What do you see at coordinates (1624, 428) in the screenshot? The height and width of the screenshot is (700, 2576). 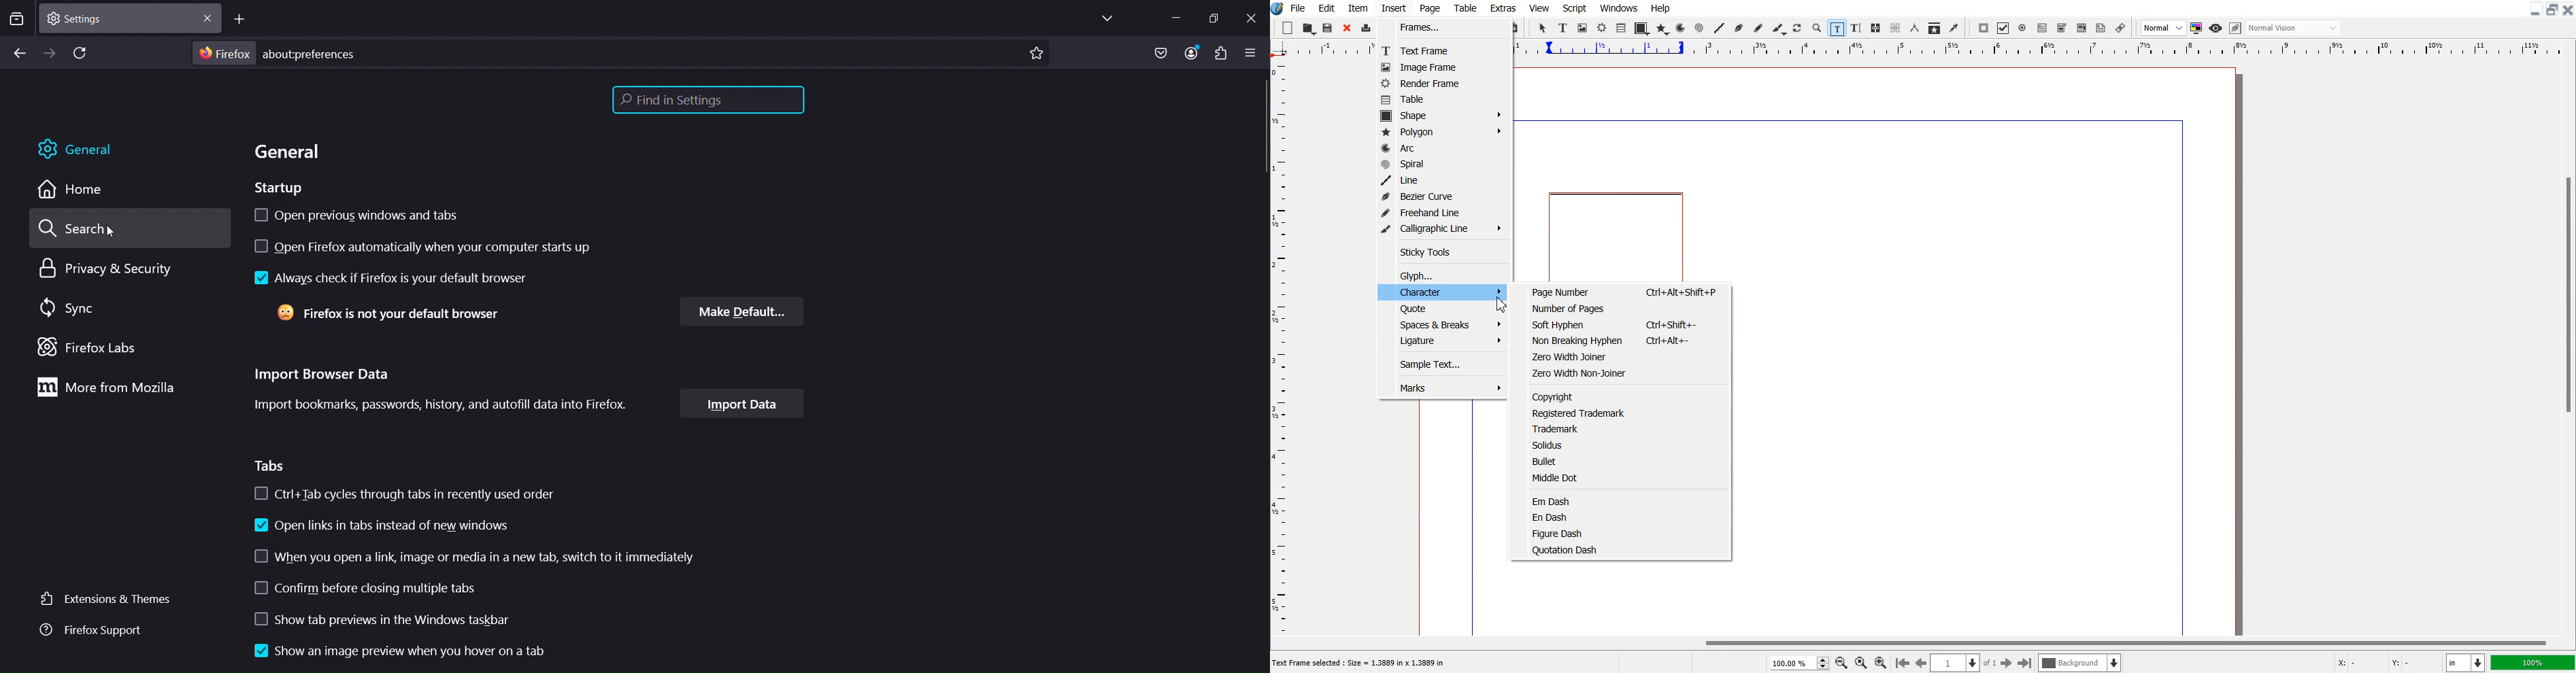 I see `Trademark` at bounding box center [1624, 428].